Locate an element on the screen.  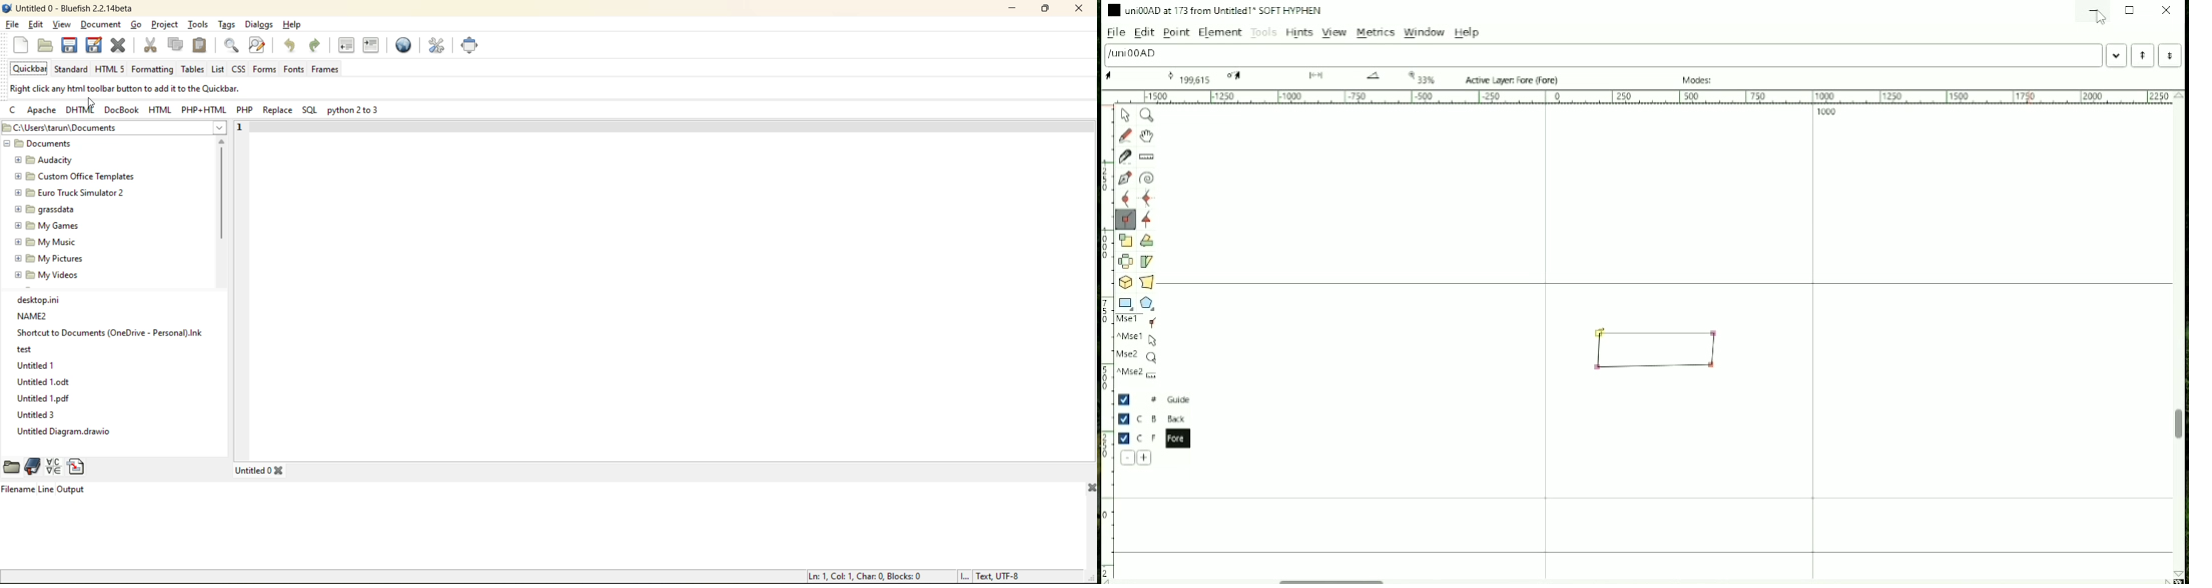
Close is located at coordinates (2167, 10).